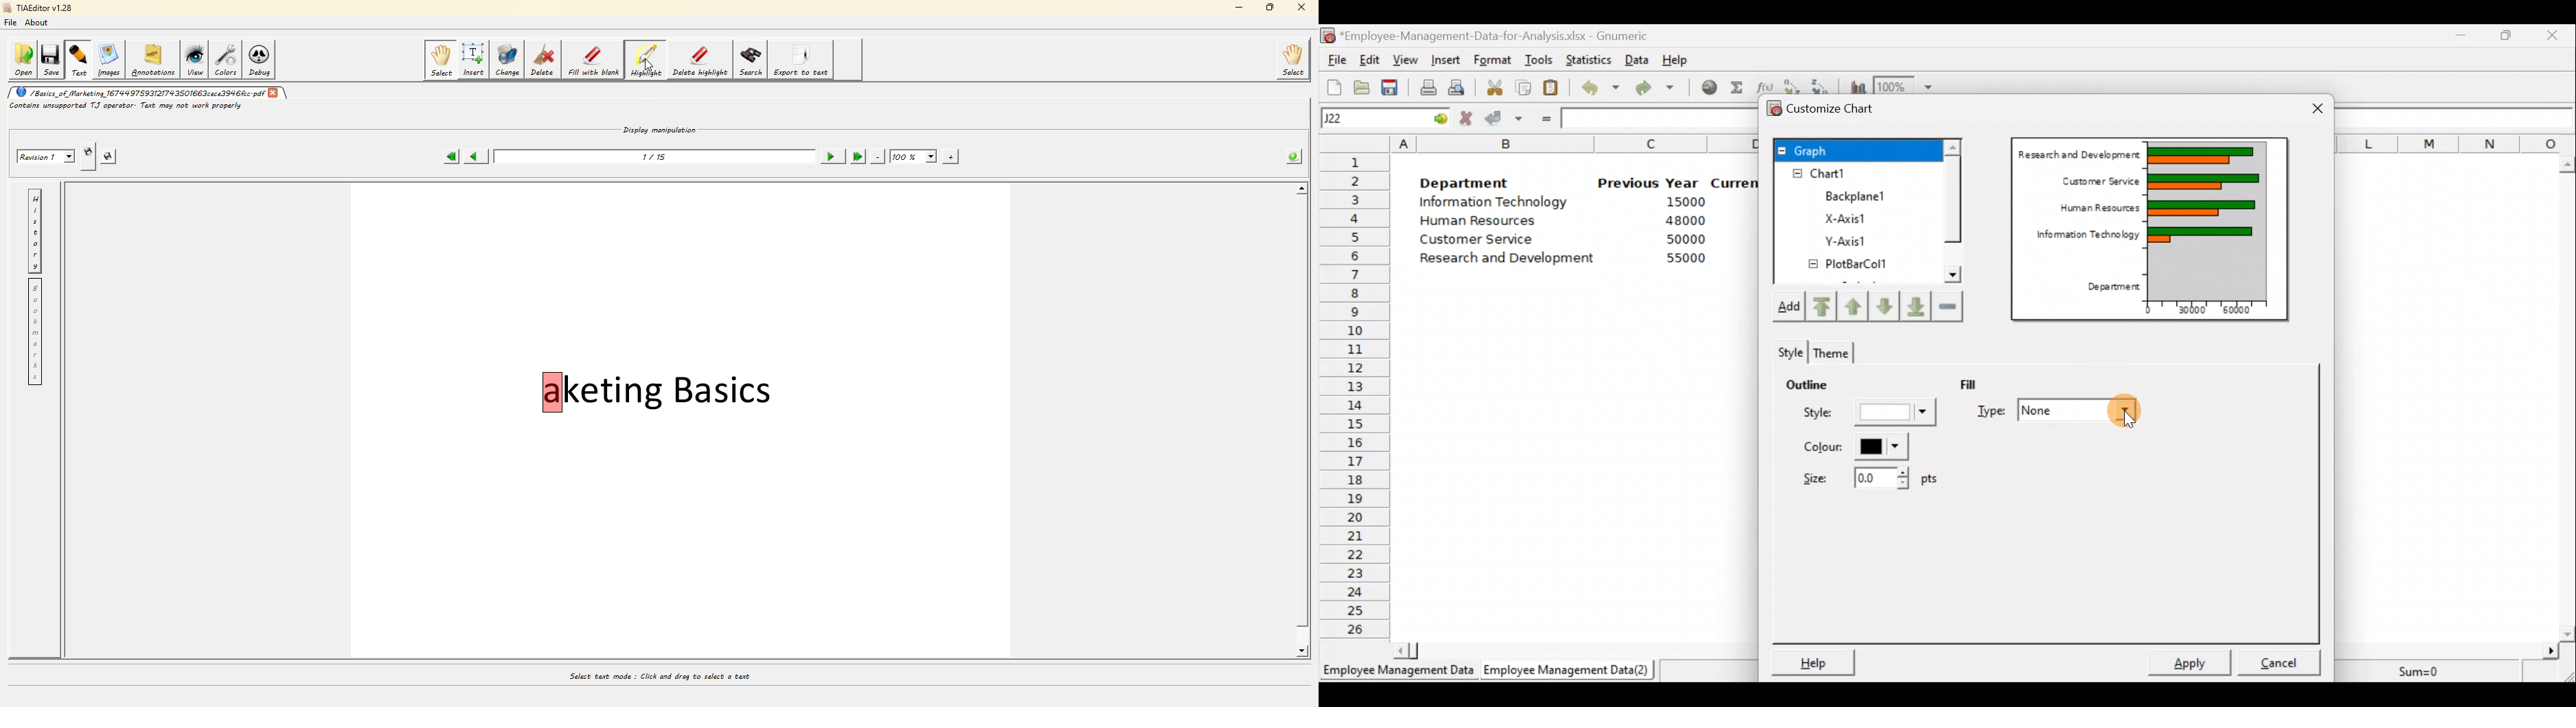 This screenshot has width=2576, height=728. Describe the element at coordinates (1397, 672) in the screenshot. I see `Employee Management Data` at that location.